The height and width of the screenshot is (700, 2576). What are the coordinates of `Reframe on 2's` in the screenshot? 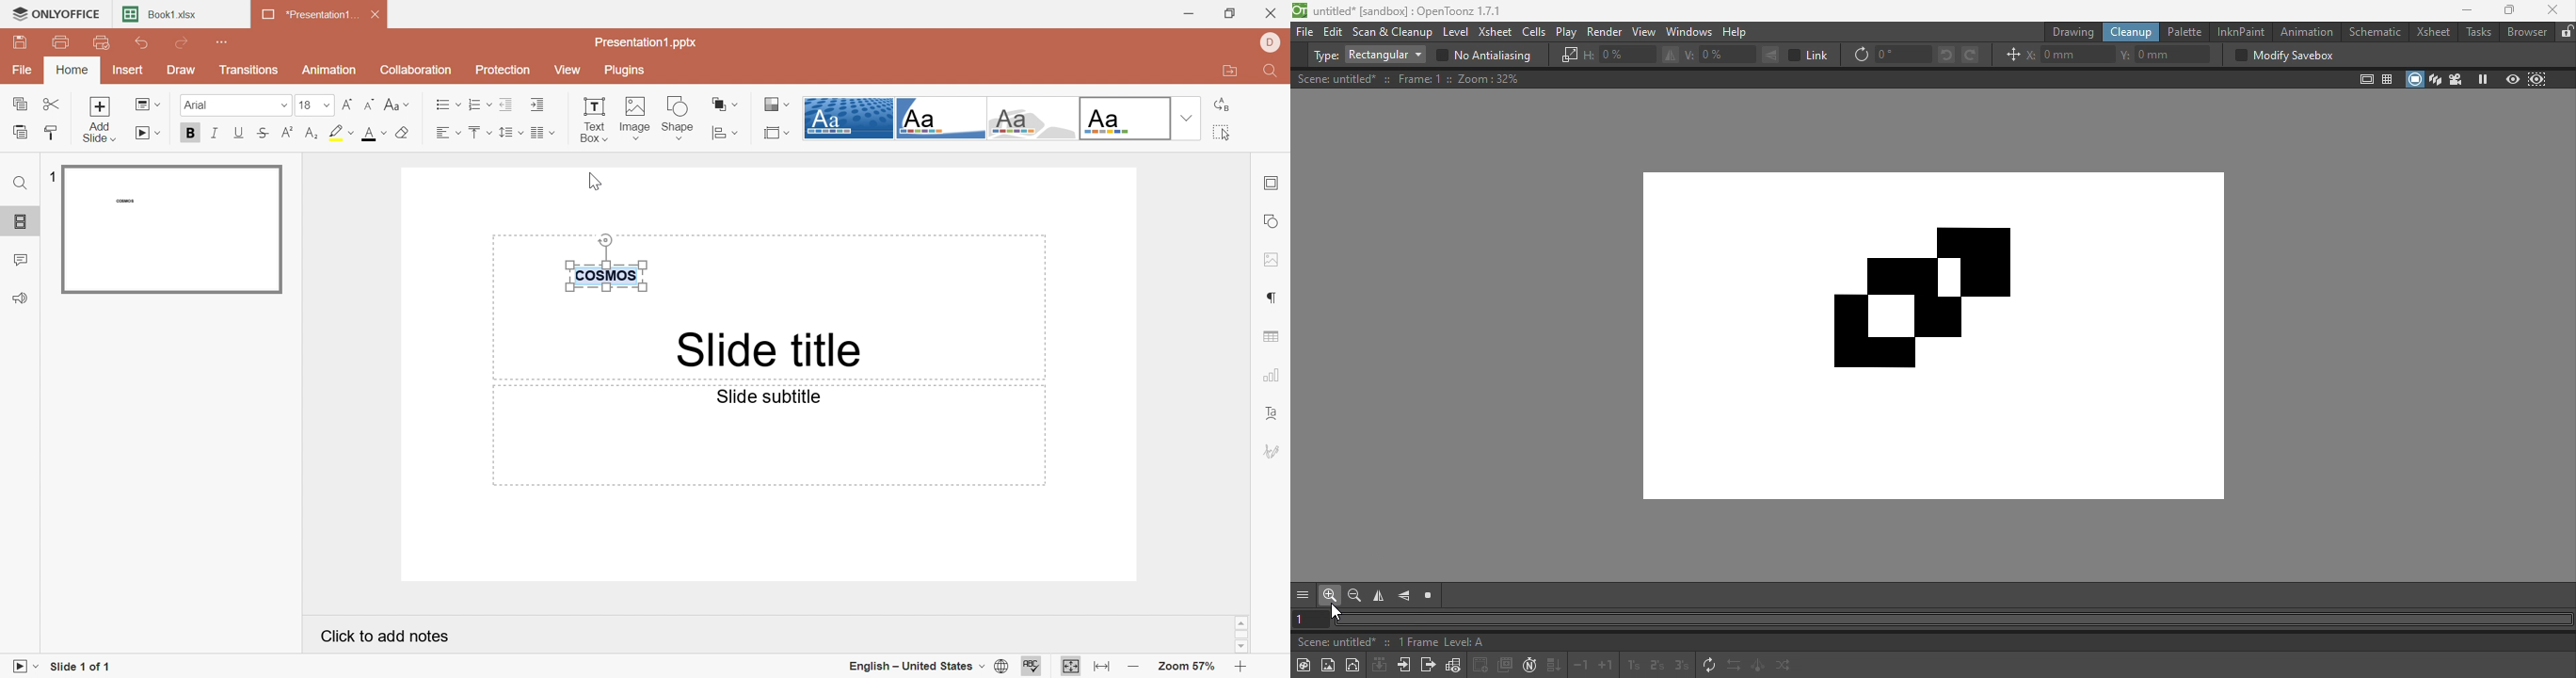 It's located at (1654, 666).